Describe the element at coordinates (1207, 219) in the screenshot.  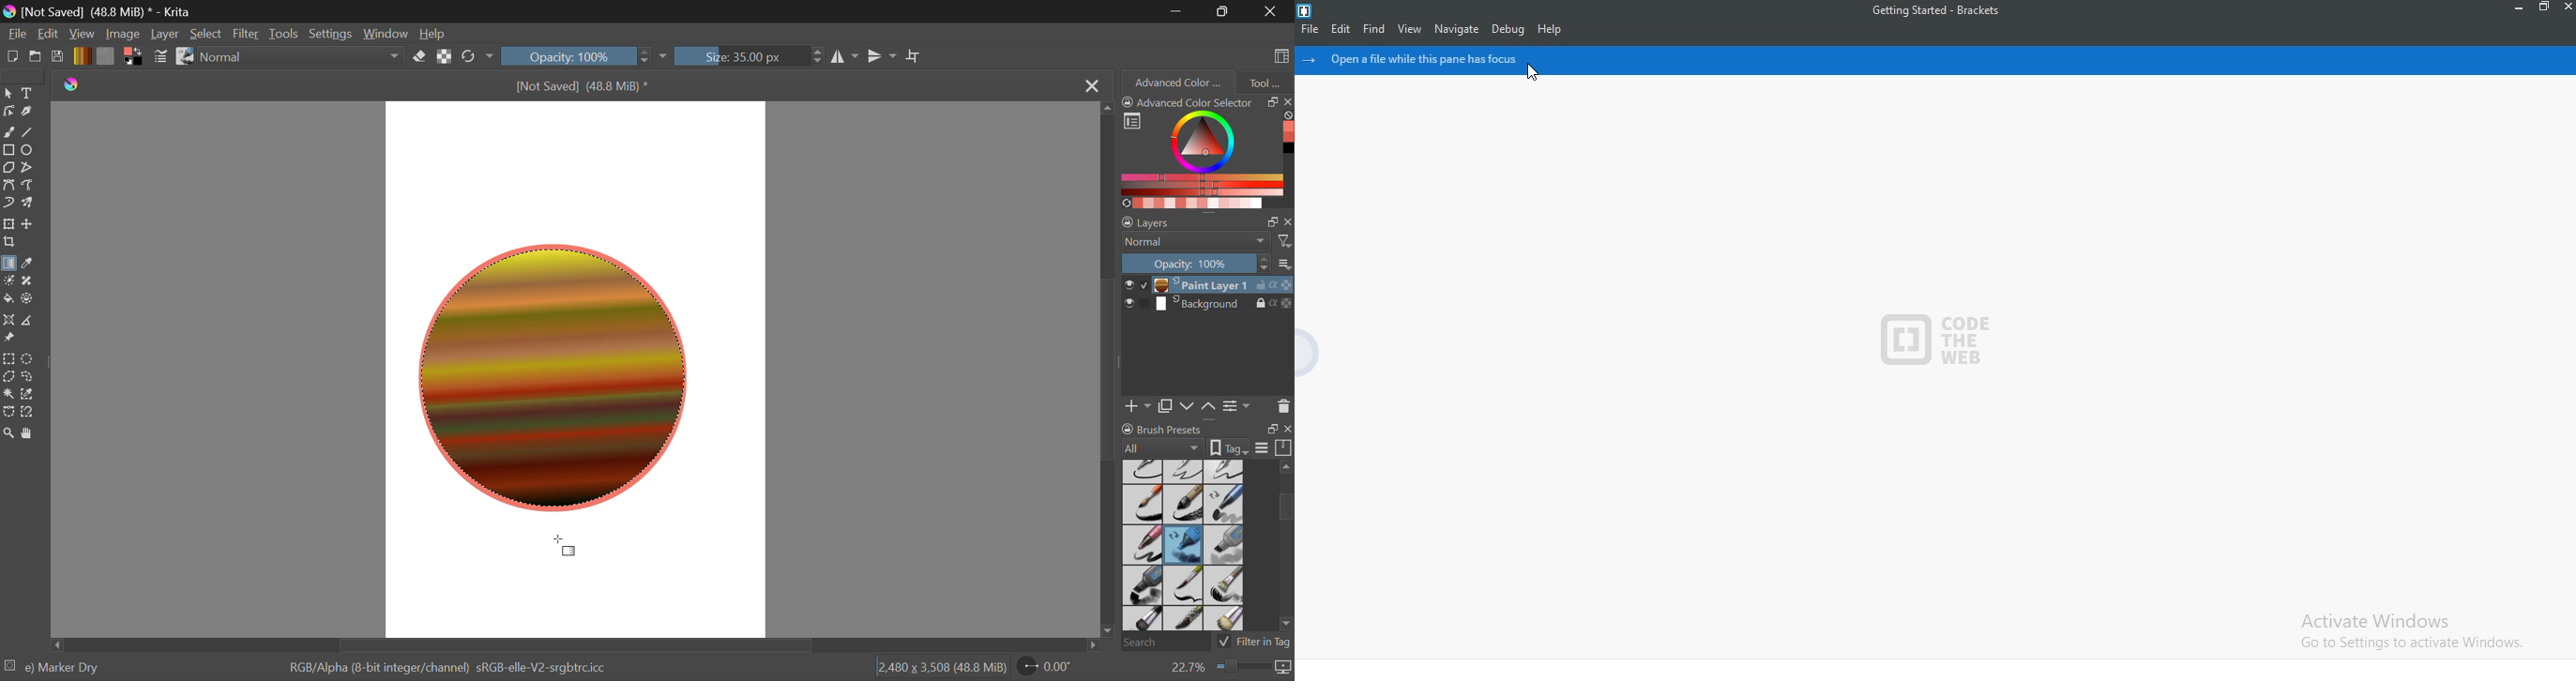
I see `Layer Settings` at that location.